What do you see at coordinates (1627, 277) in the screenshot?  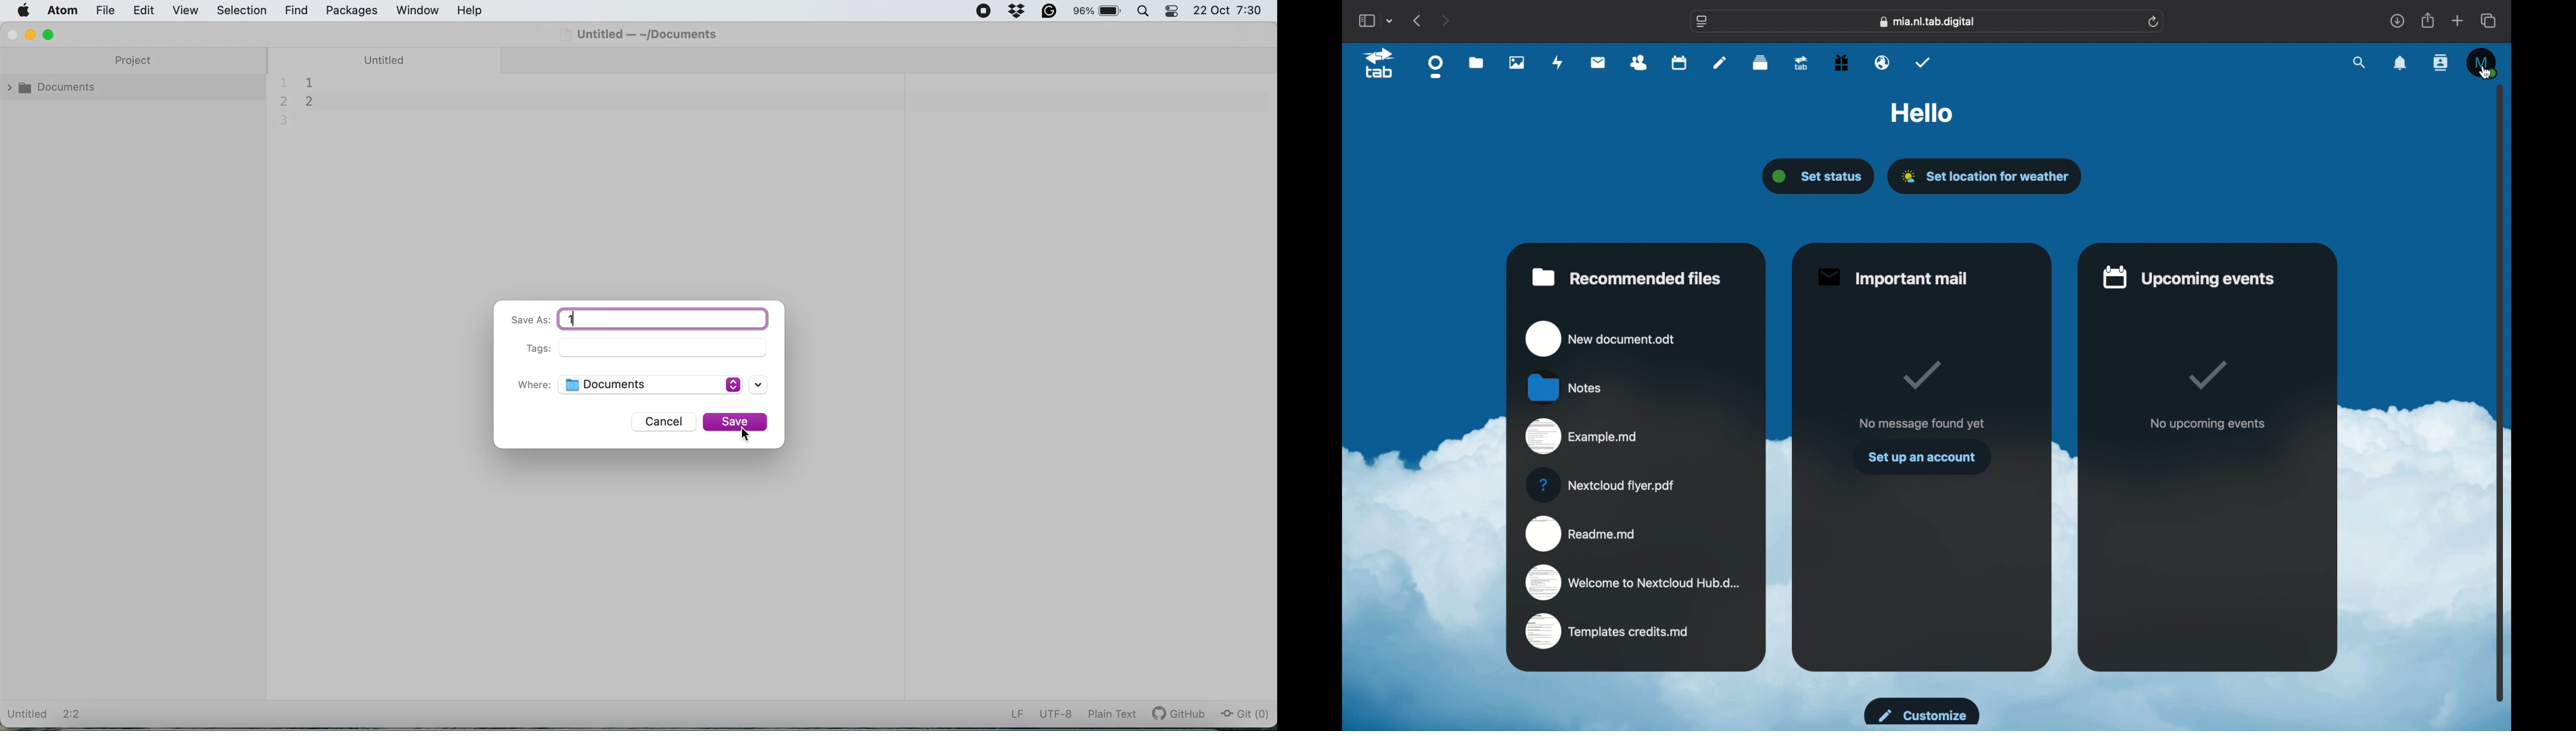 I see `recommended files` at bounding box center [1627, 277].